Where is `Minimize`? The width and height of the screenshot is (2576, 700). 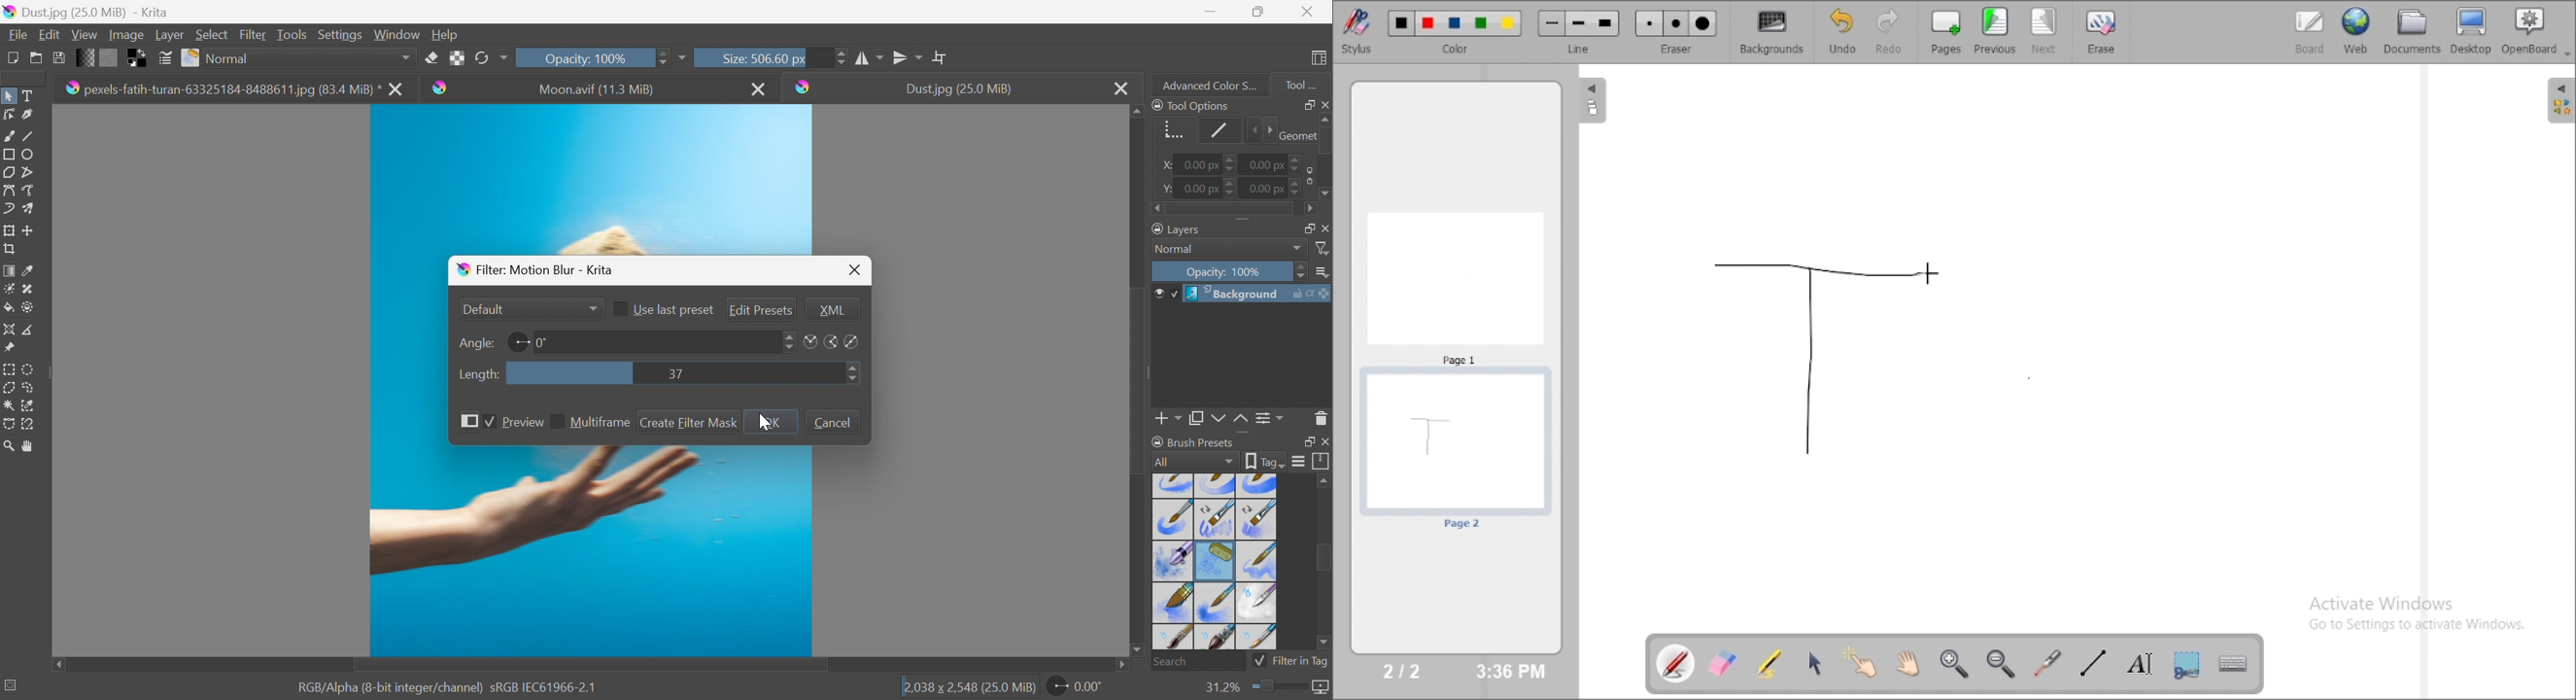
Minimize is located at coordinates (1210, 10).